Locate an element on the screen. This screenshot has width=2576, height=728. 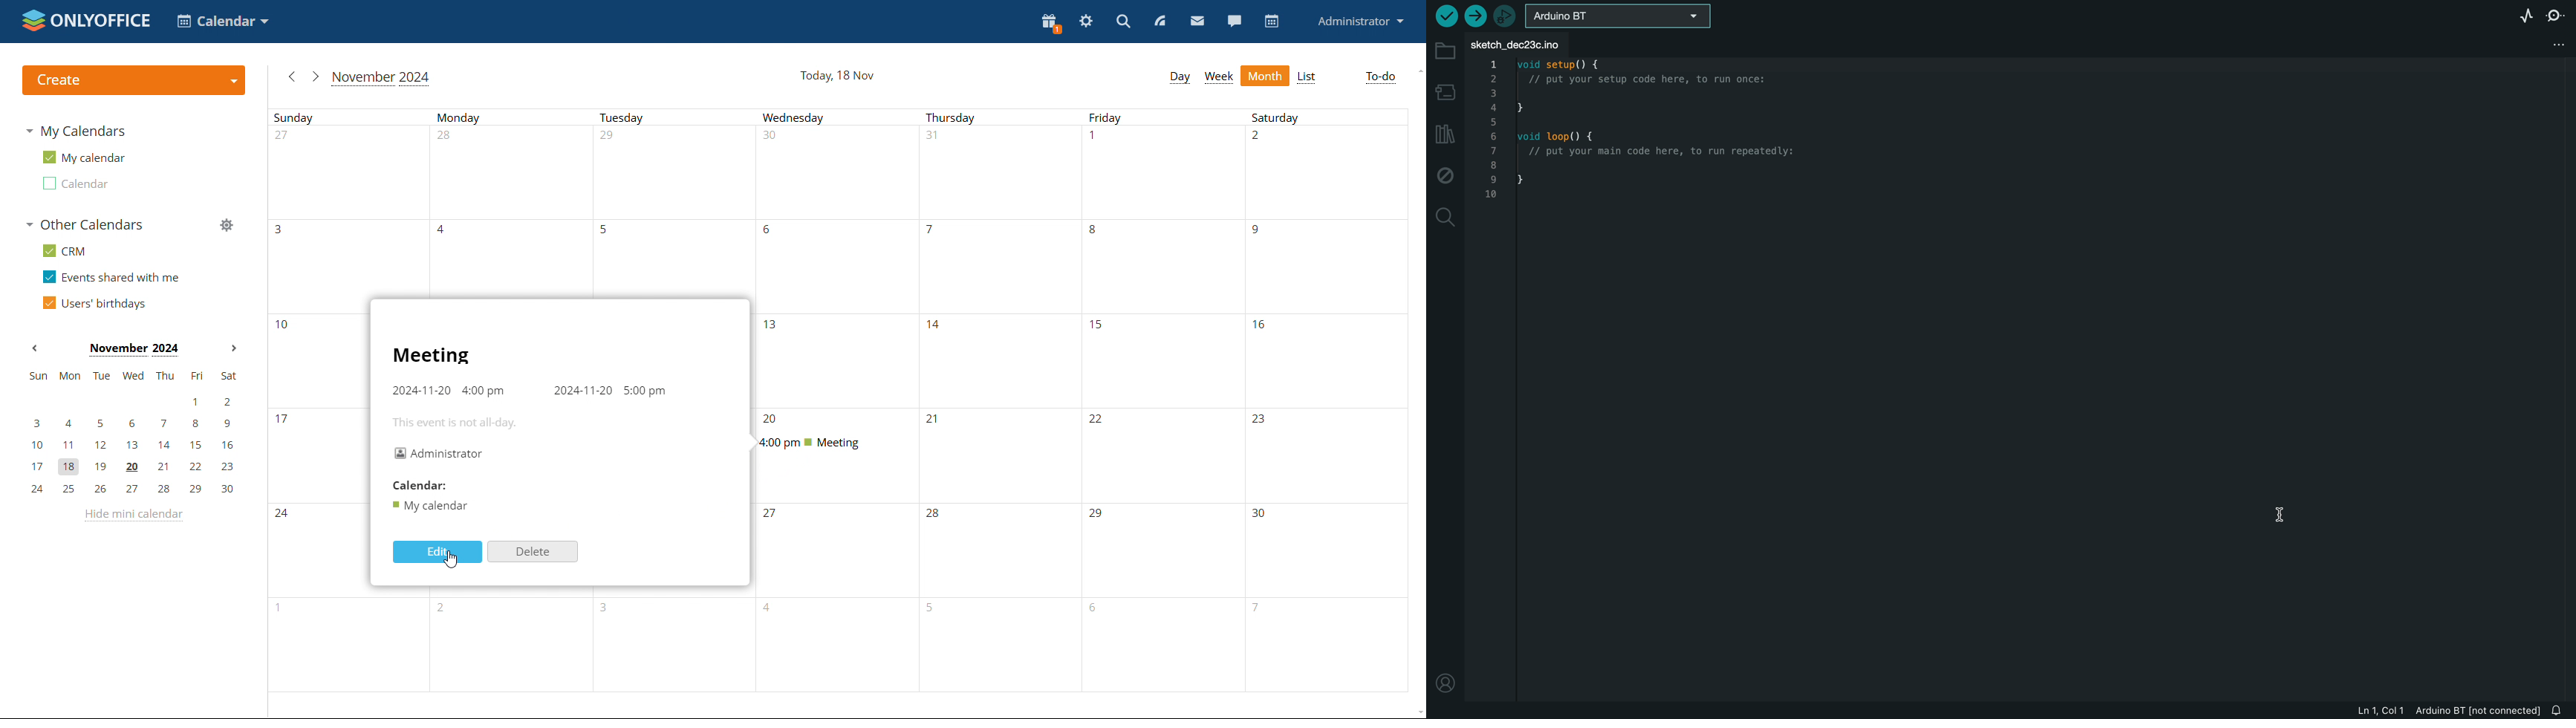
profile is located at coordinates (1359, 22).